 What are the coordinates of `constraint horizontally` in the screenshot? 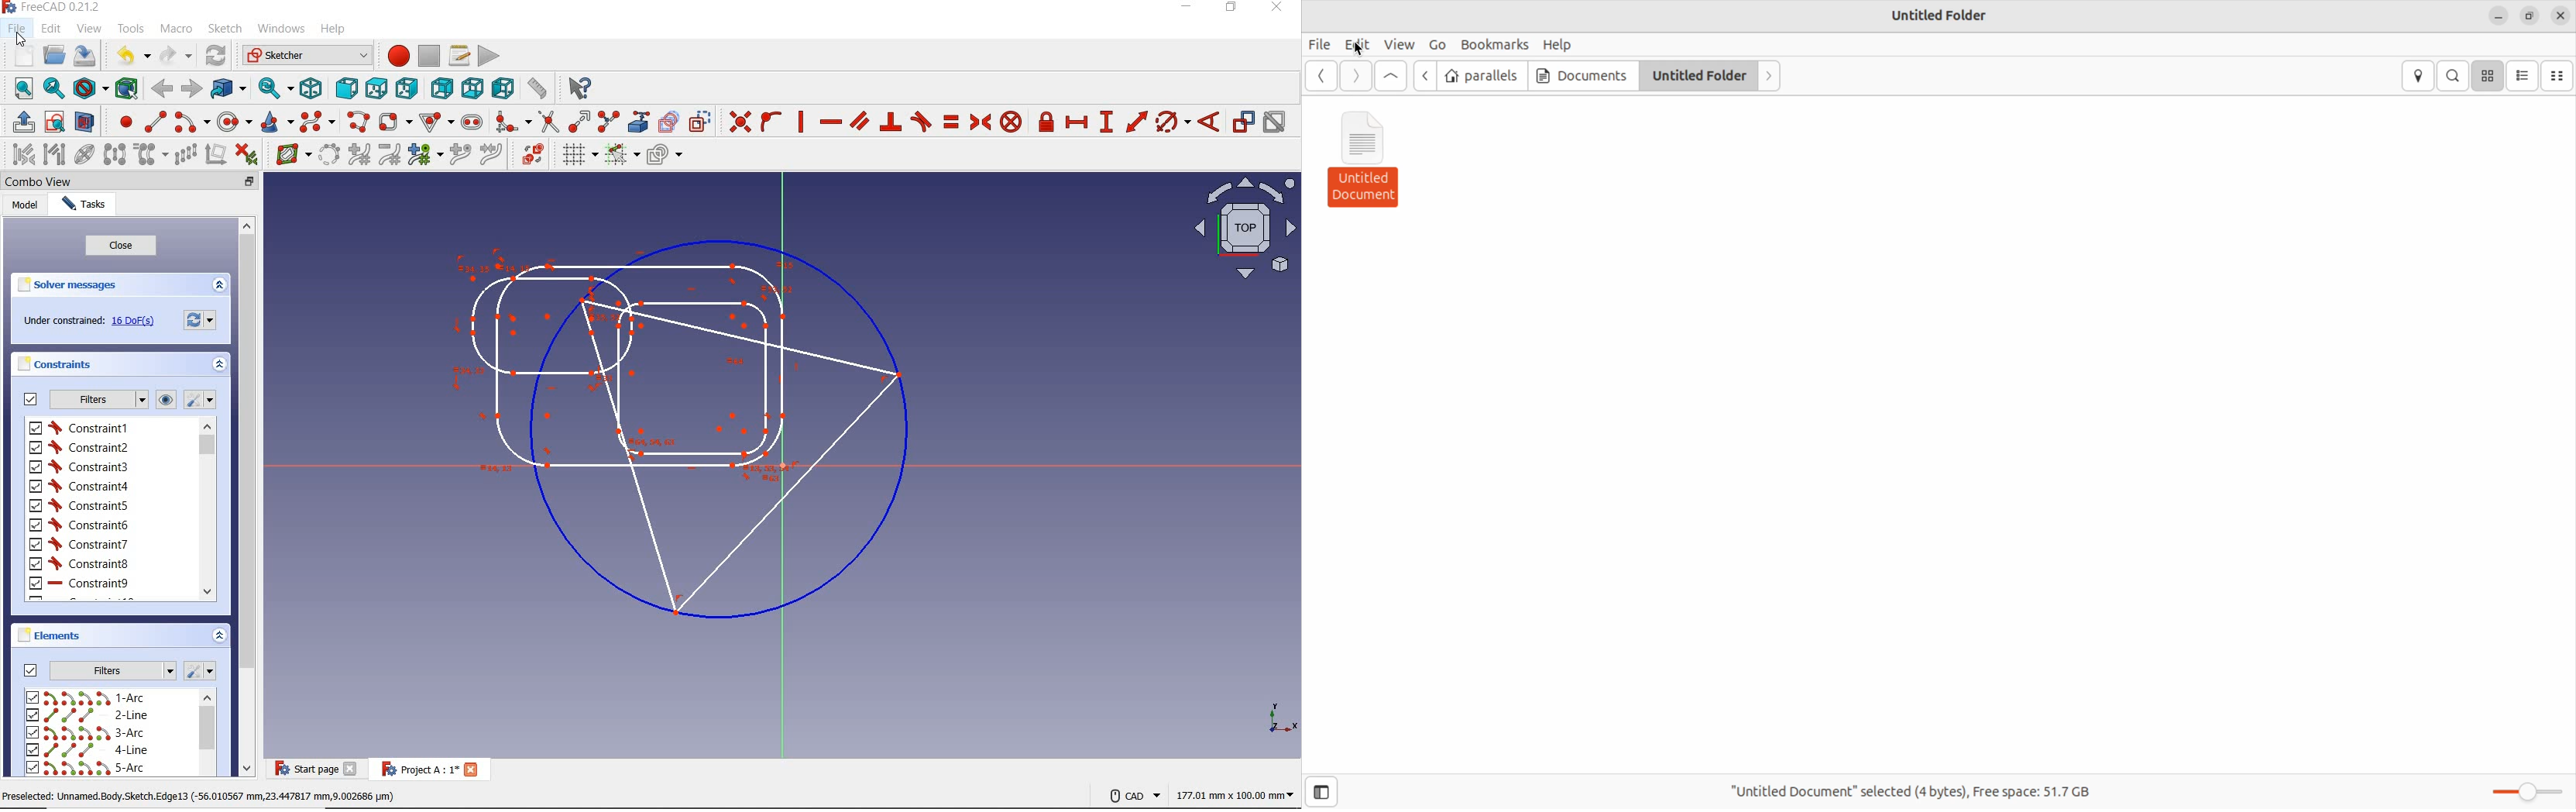 It's located at (829, 123).